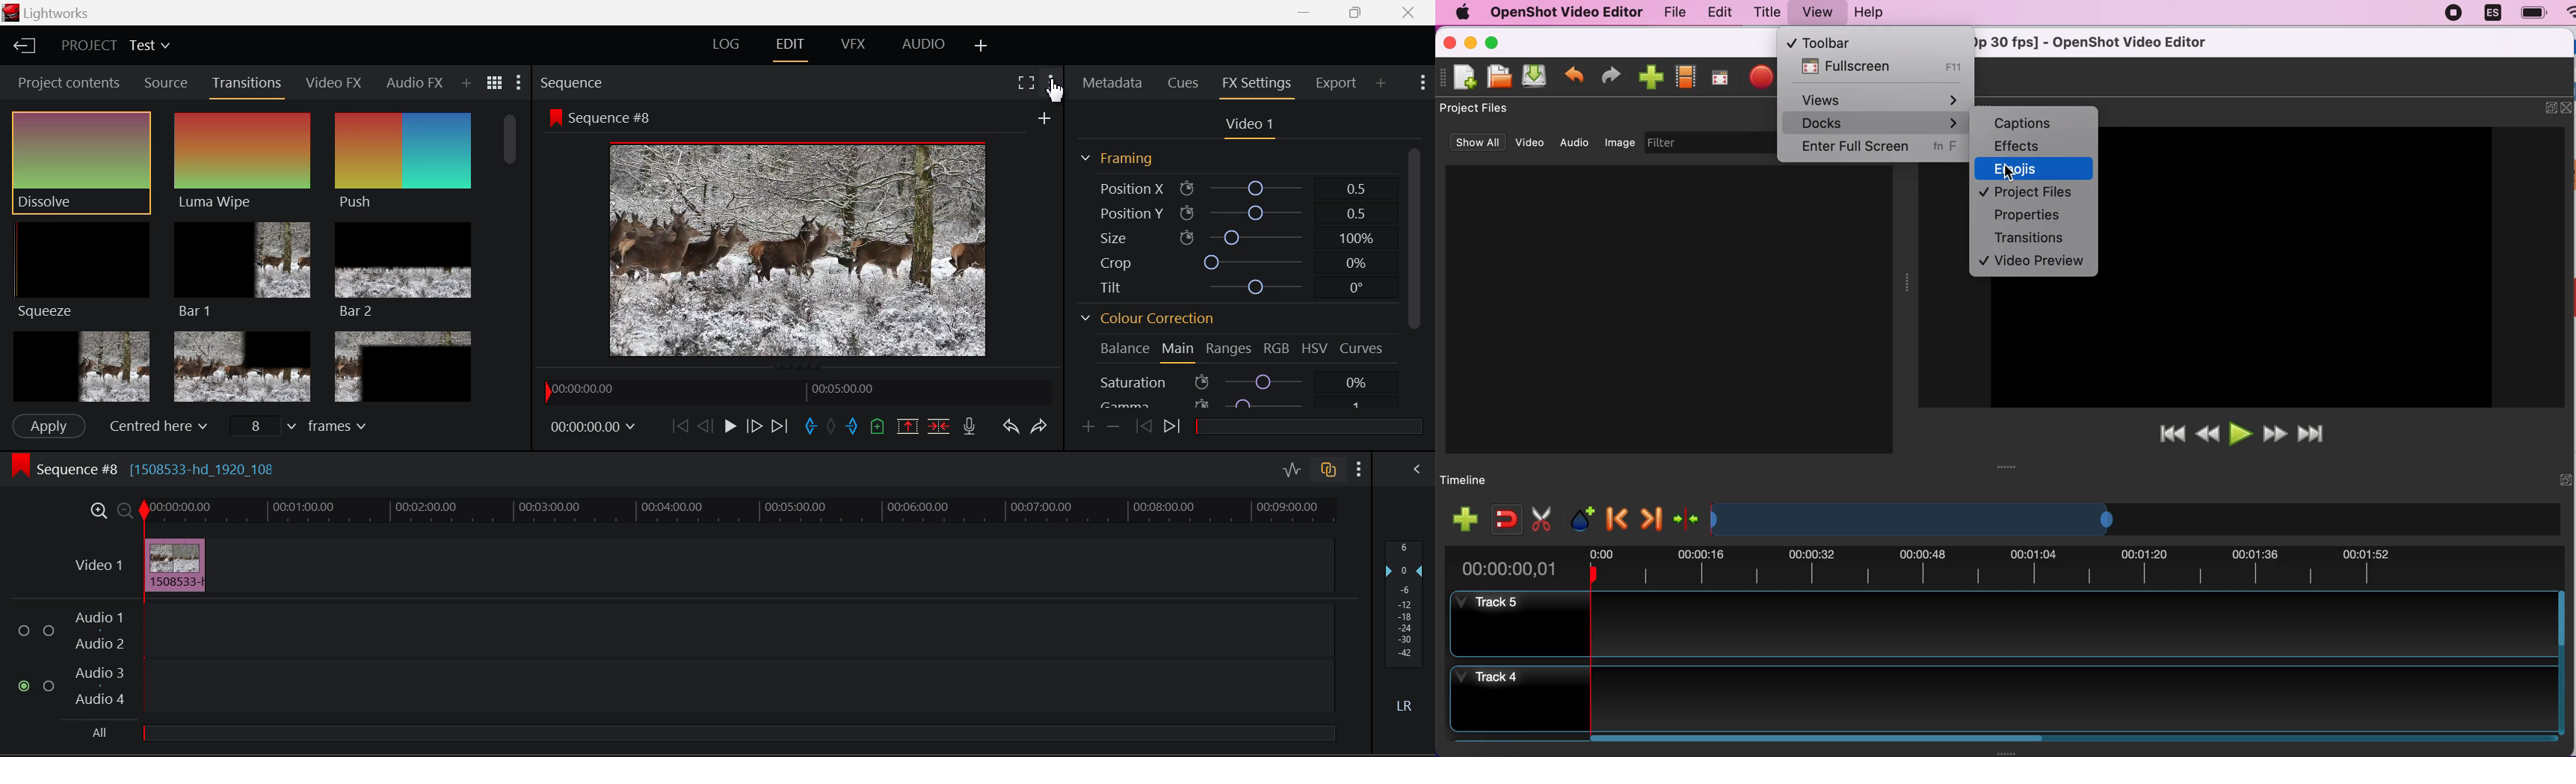 The width and height of the screenshot is (2576, 784). Describe the element at coordinates (1542, 518) in the screenshot. I see `cut` at that location.